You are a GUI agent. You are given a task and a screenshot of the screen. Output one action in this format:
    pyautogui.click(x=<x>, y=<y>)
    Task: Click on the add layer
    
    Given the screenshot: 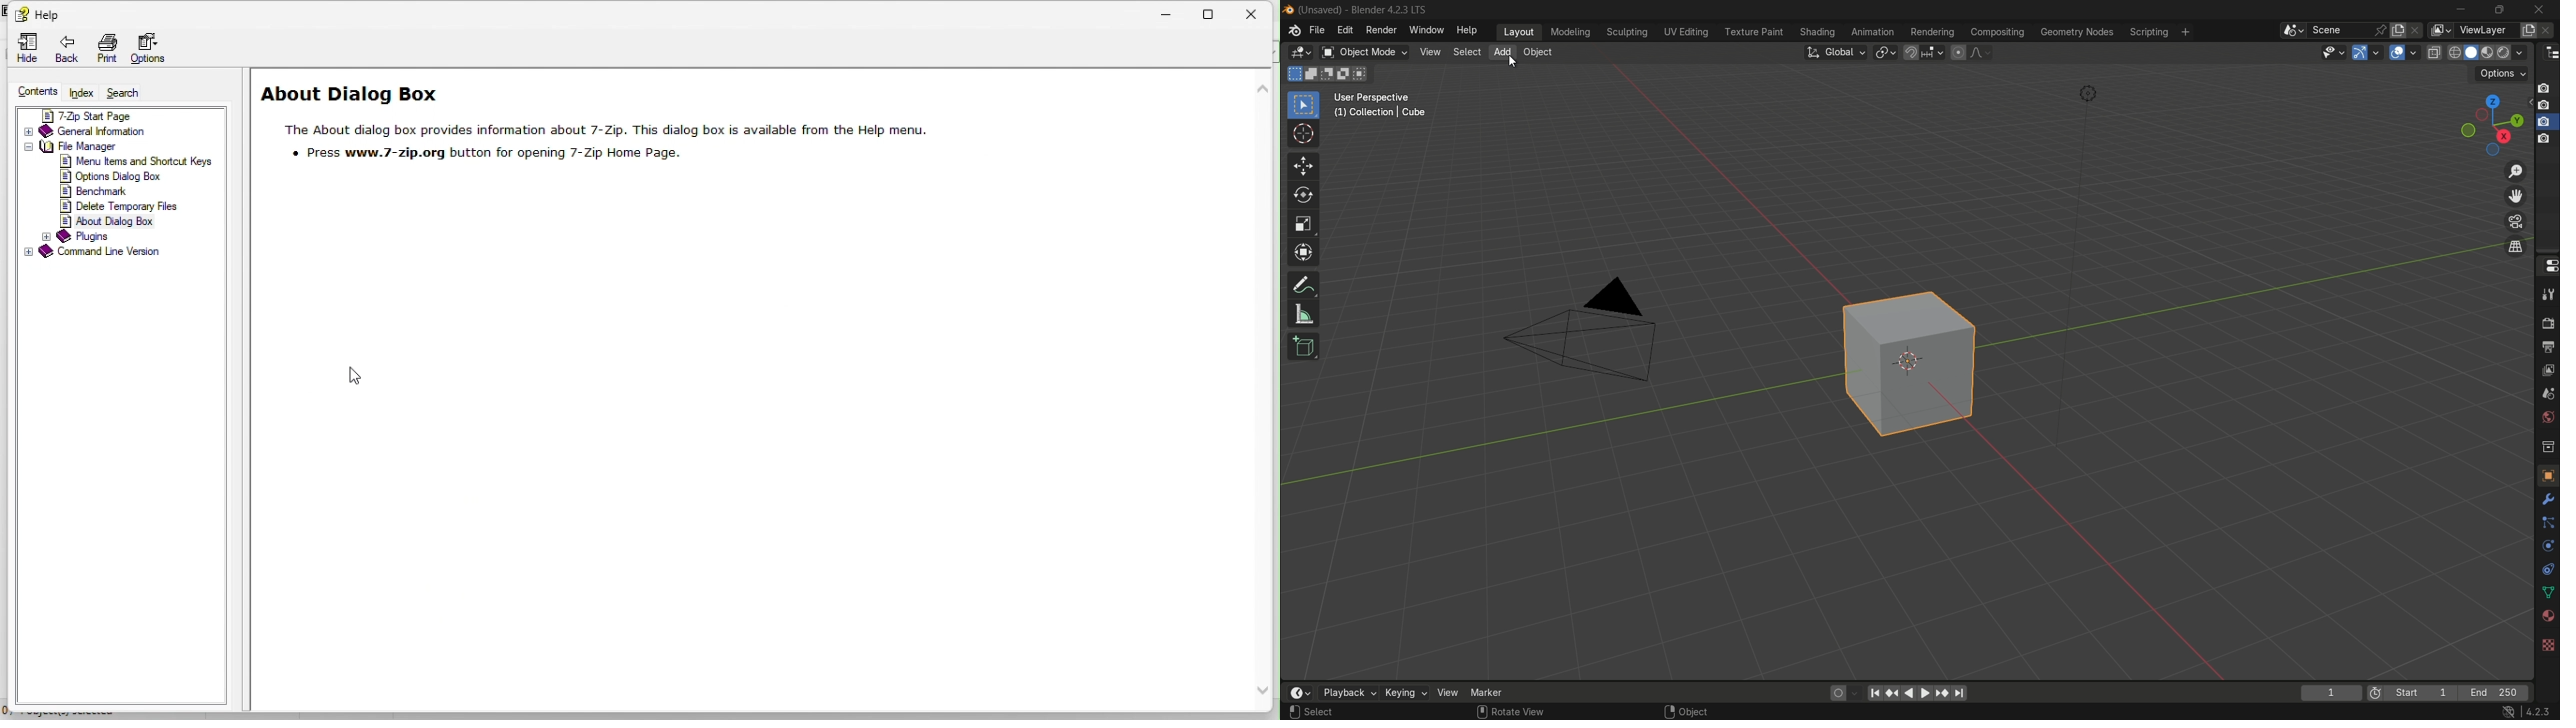 What is the action you would take?
    pyautogui.click(x=2528, y=31)
    